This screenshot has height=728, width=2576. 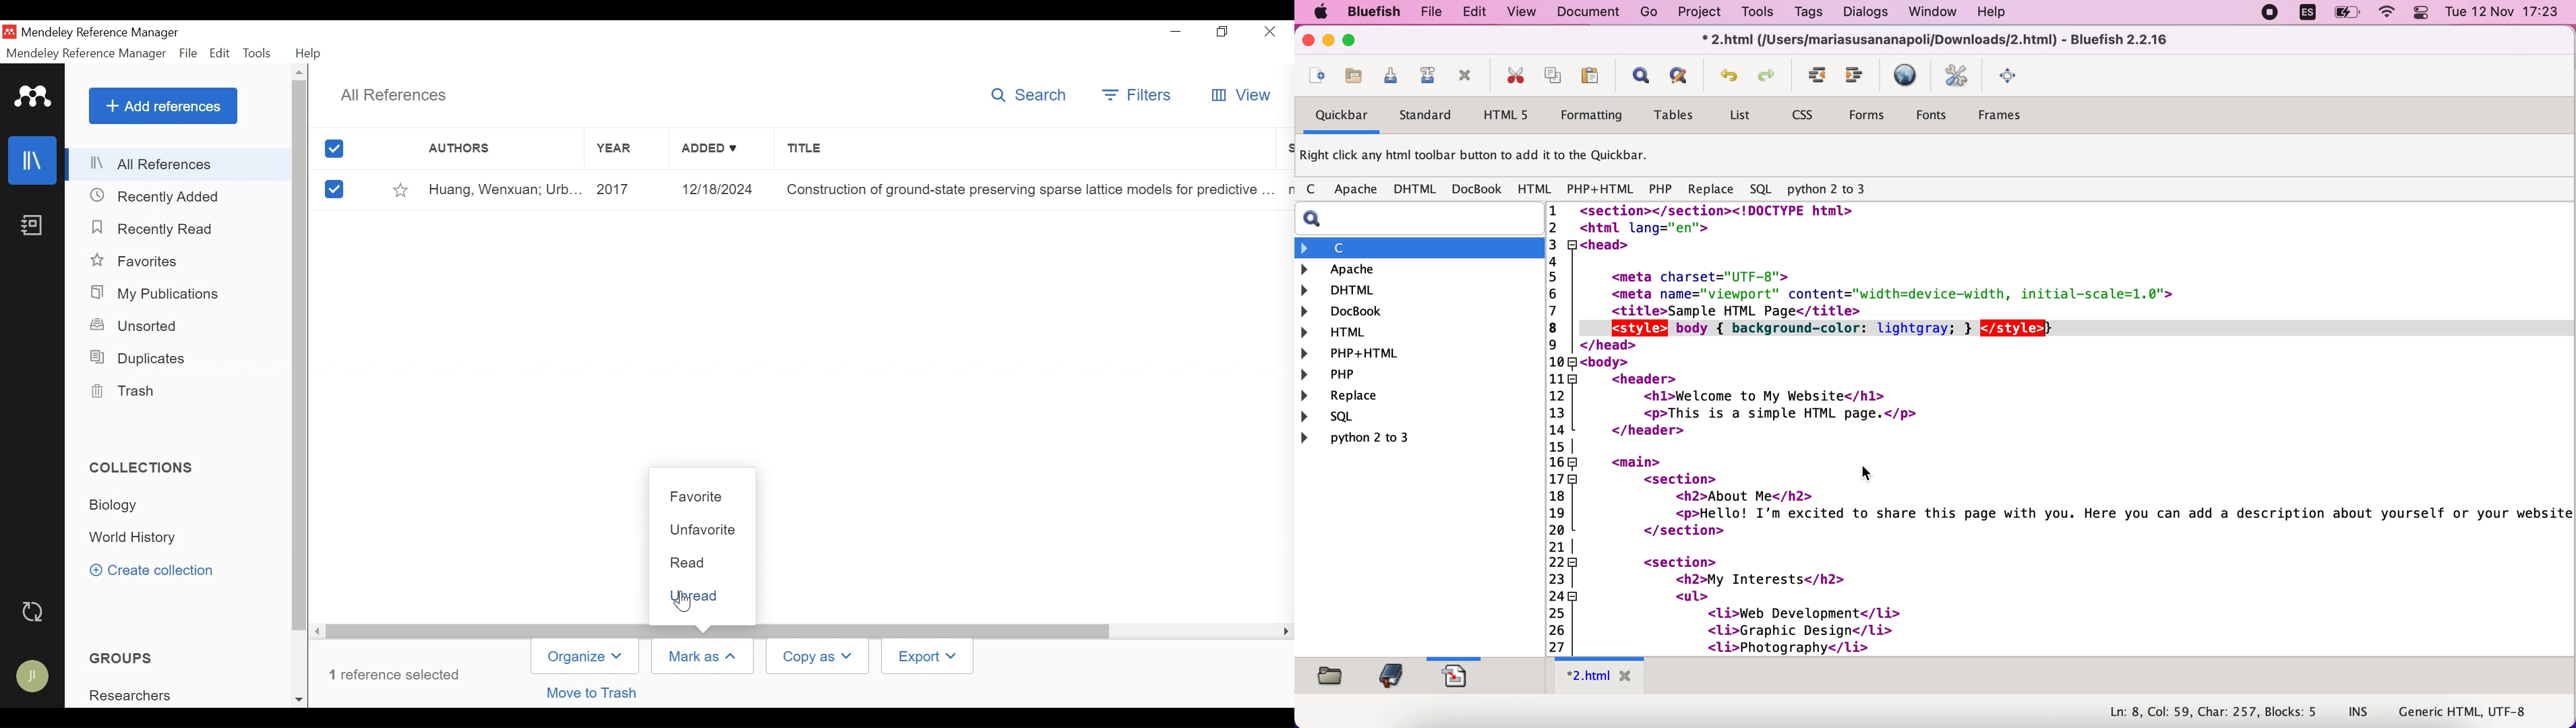 I want to click on Vertical Scroll bar, so click(x=718, y=630).